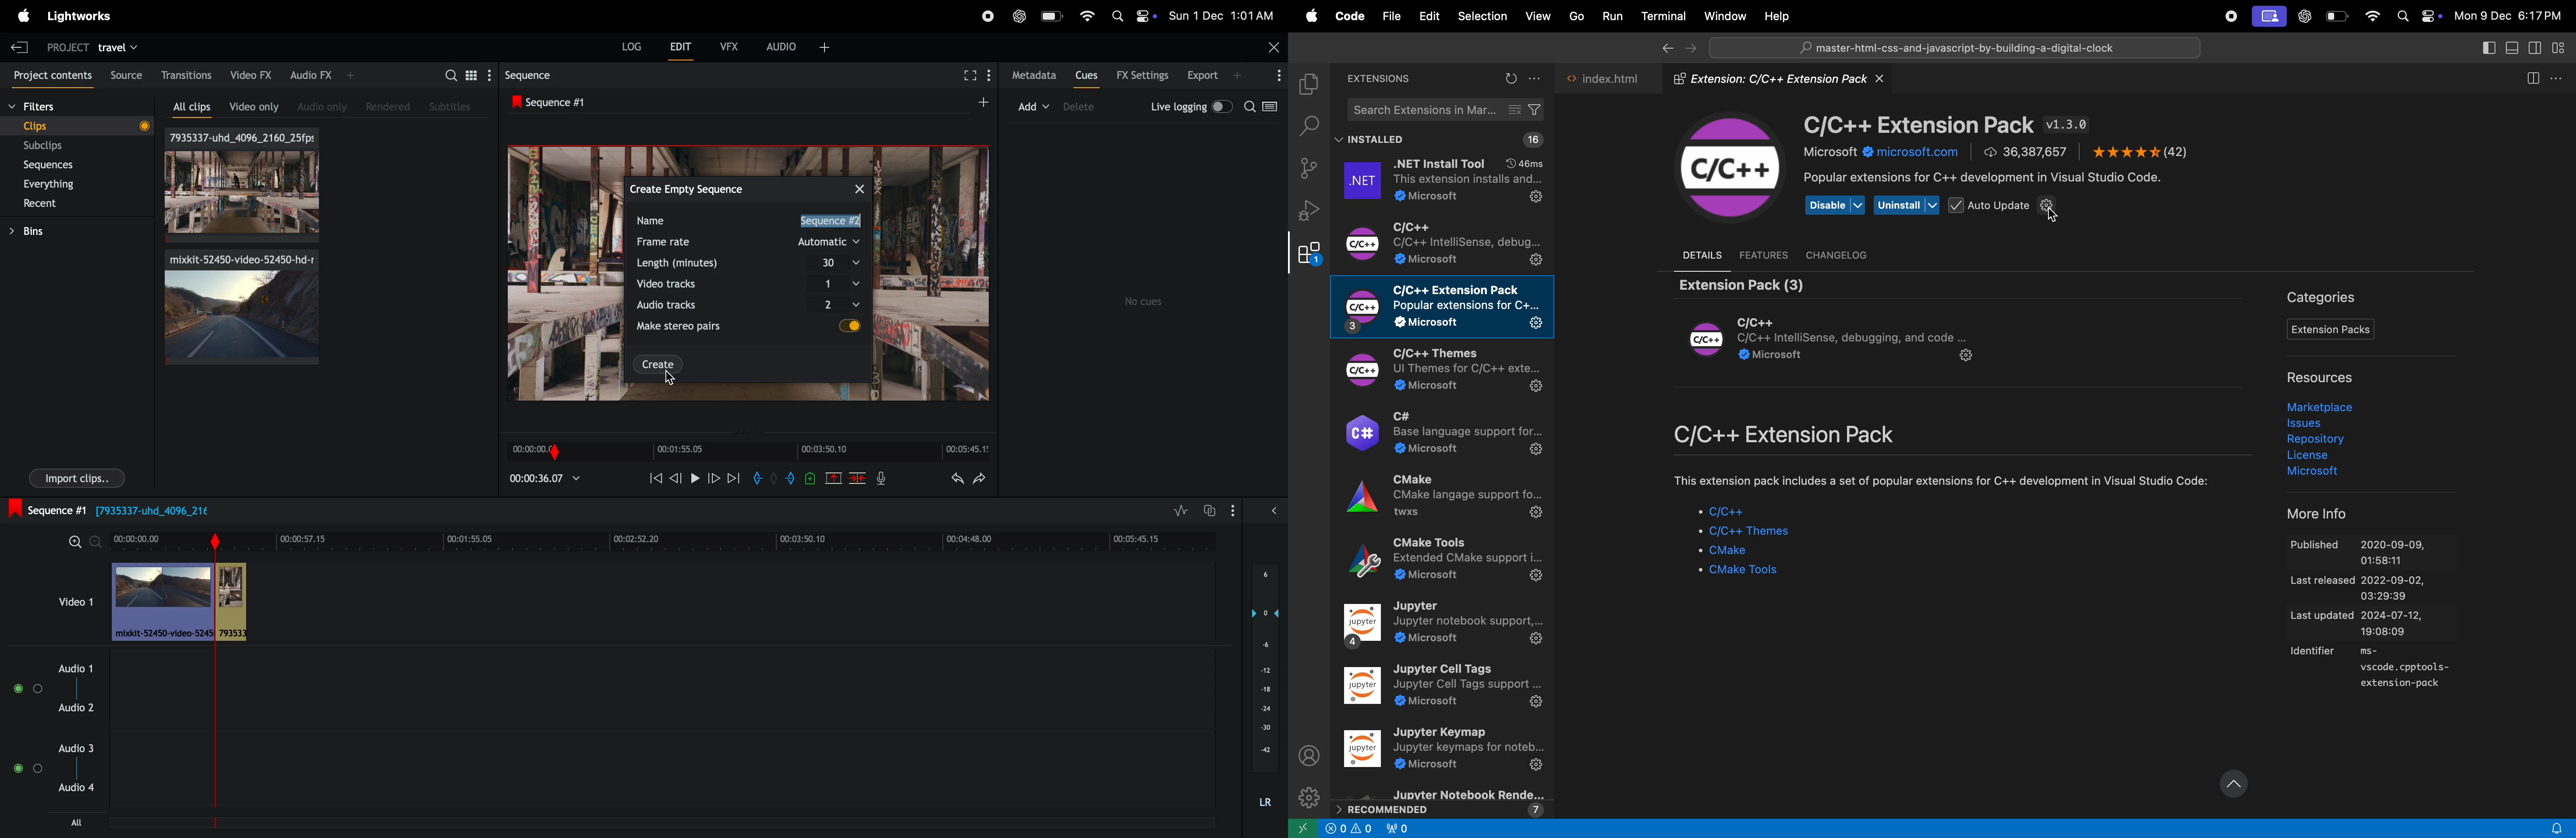 This screenshot has width=2576, height=840. I want to click on export, so click(1214, 75).